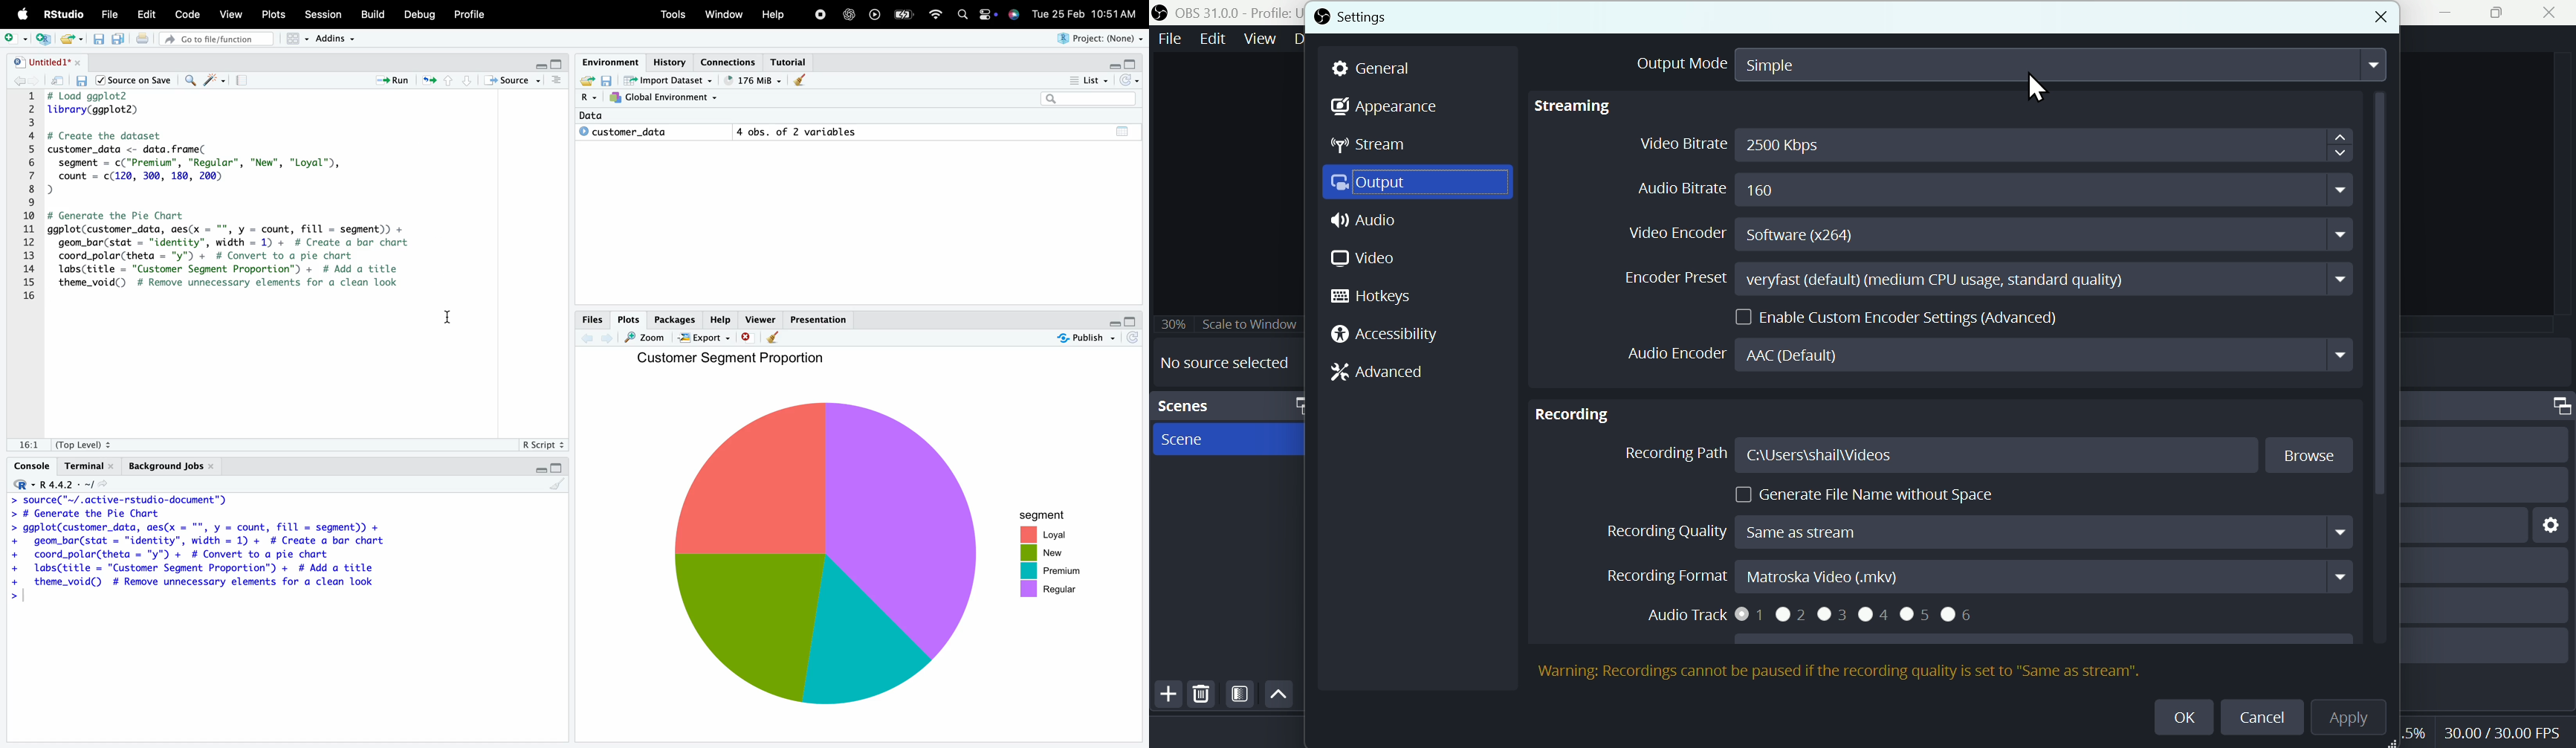 This screenshot has height=756, width=2576. What do you see at coordinates (774, 13) in the screenshot?
I see `Help` at bounding box center [774, 13].